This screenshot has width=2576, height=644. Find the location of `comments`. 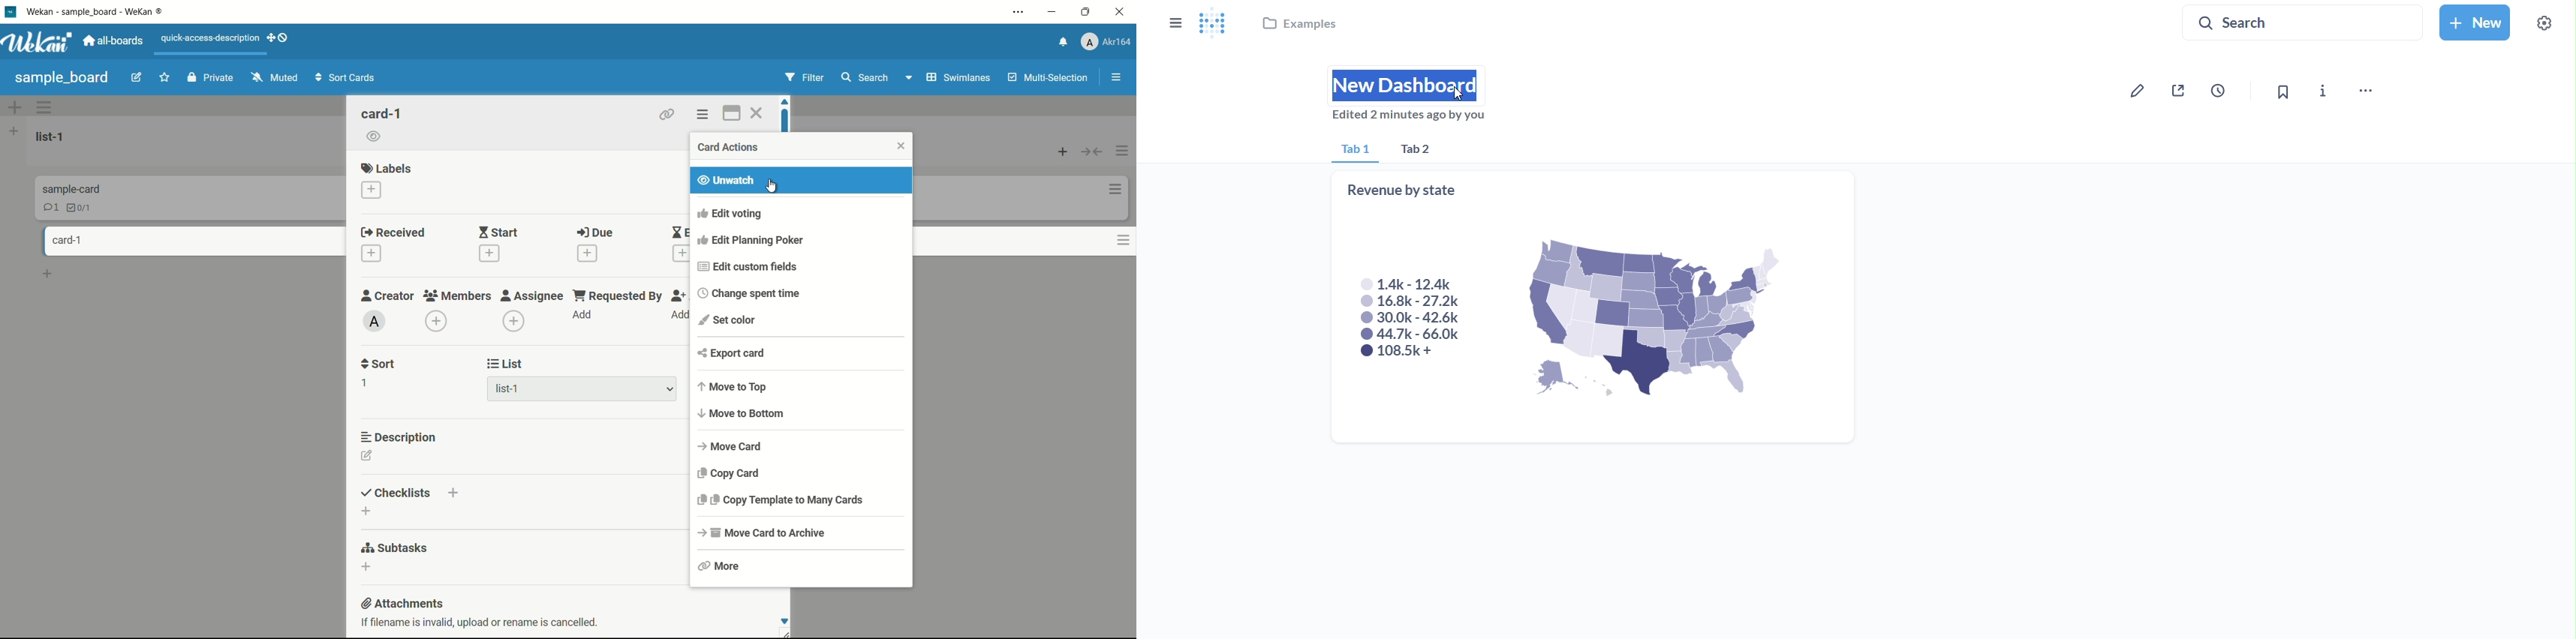

comments is located at coordinates (50, 207).